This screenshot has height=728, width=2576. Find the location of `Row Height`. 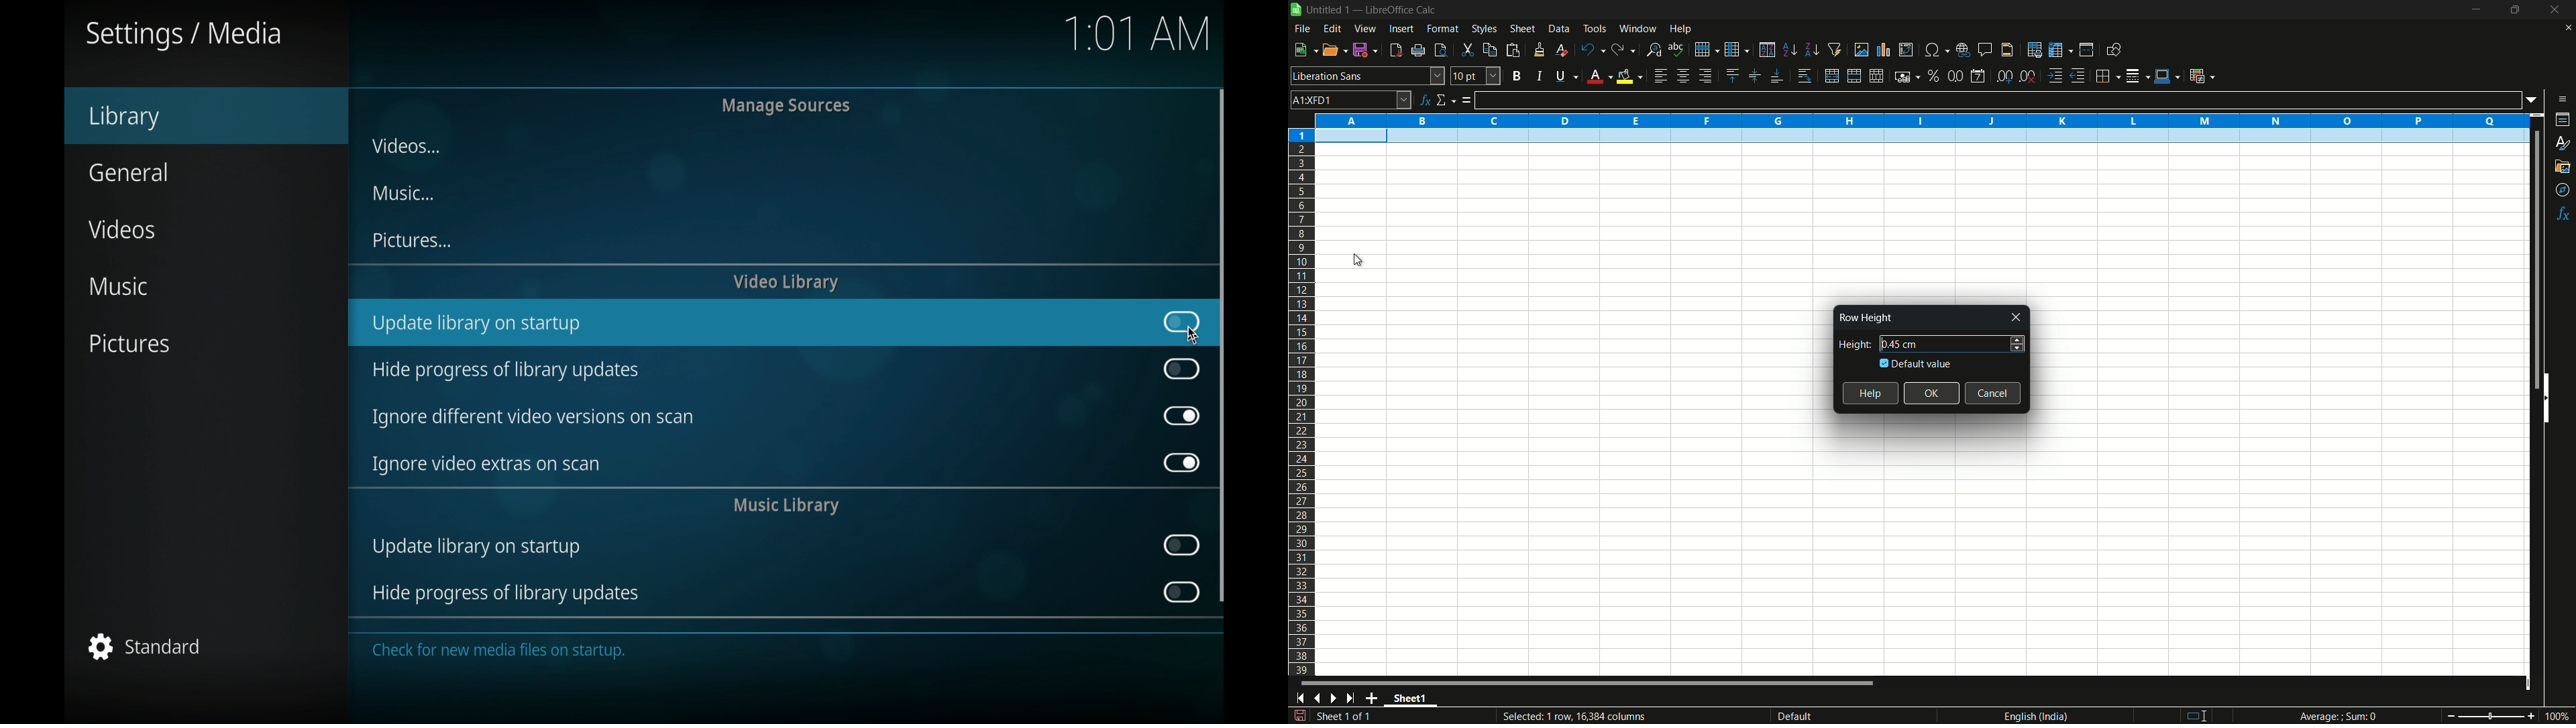

Row Height is located at coordinates (1864, 318).